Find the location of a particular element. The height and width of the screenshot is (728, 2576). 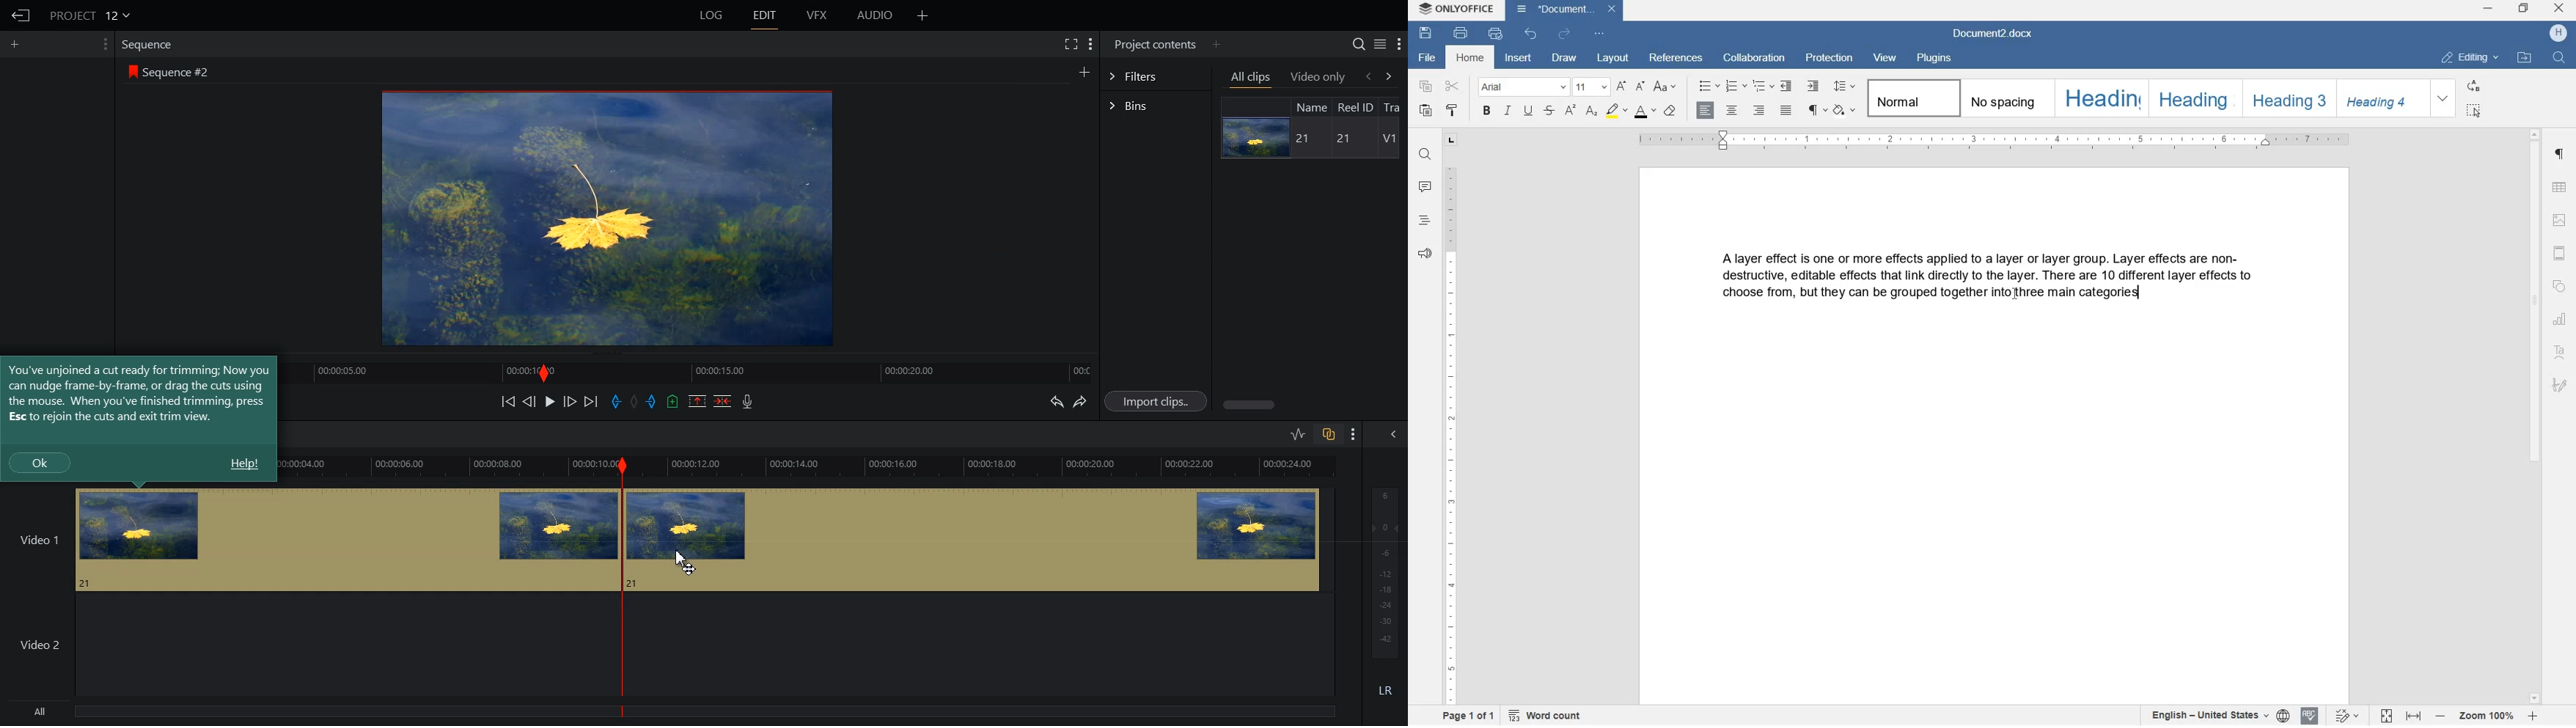

Move Forward is located at coordinates (590, 401).